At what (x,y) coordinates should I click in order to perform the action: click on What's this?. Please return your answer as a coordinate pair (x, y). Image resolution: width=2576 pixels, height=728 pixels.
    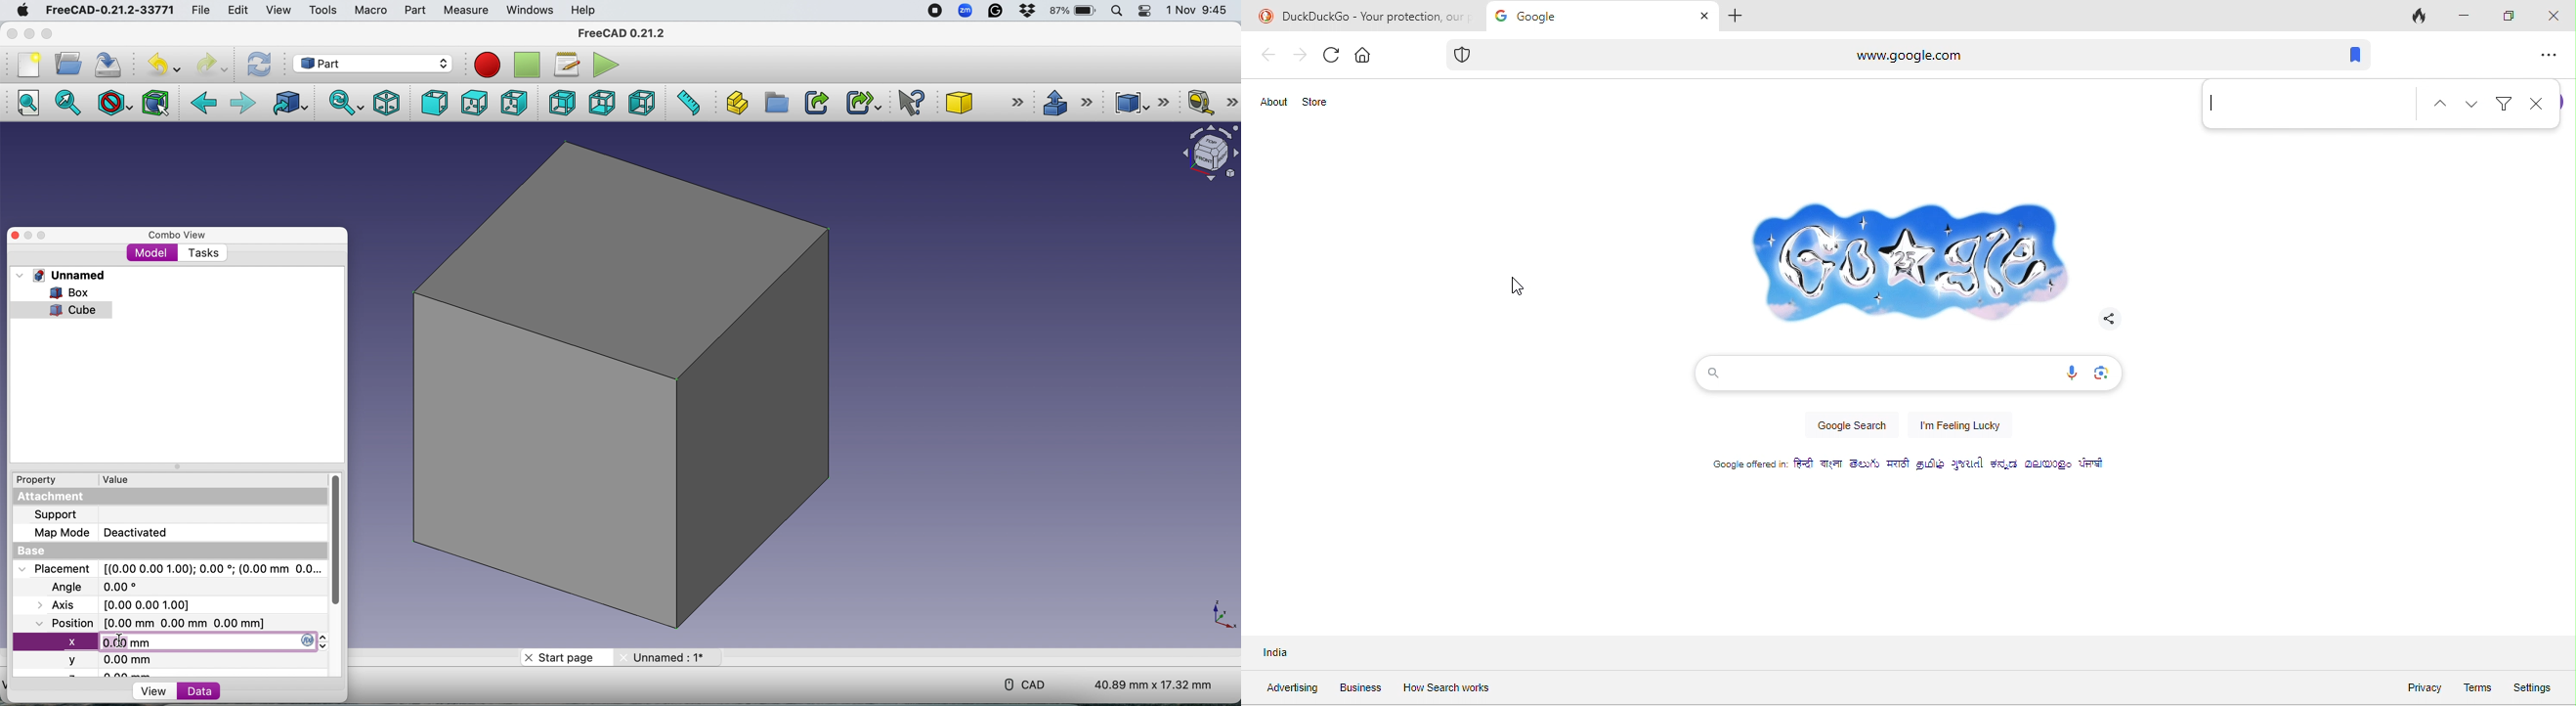
    Looking at the image, I should click on (913, 102).